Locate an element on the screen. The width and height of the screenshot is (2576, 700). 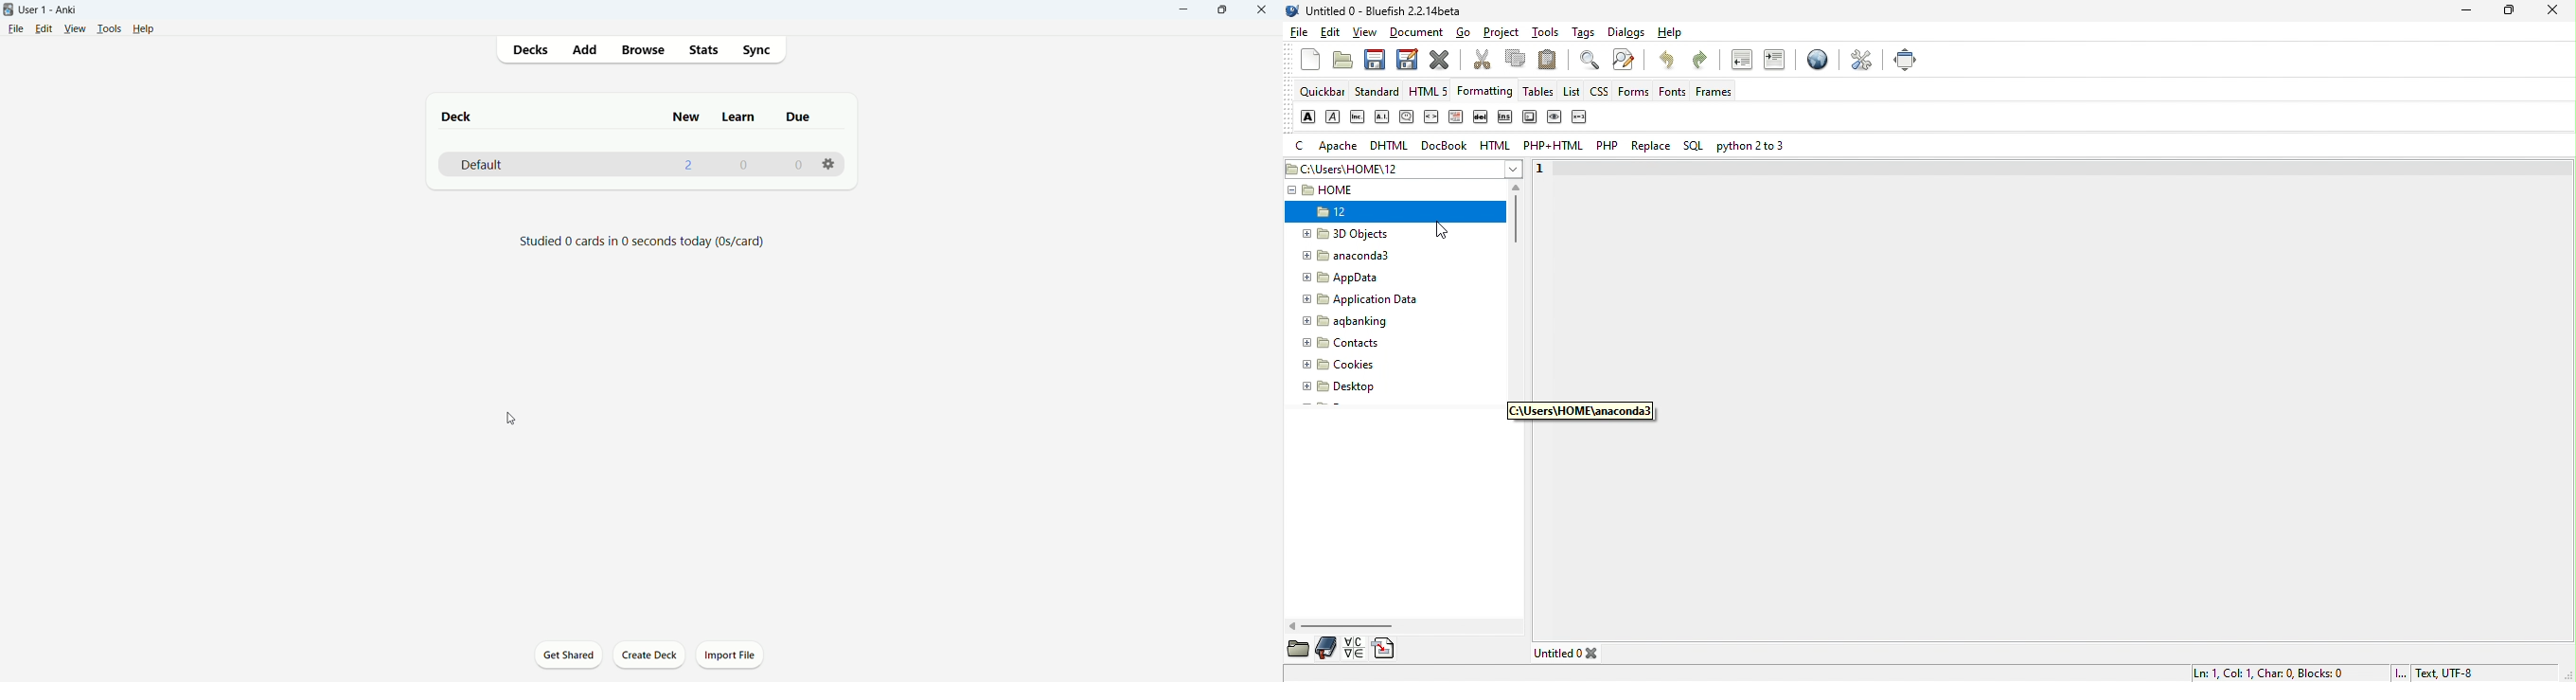
appdata is located at coordinates (1346, 278).